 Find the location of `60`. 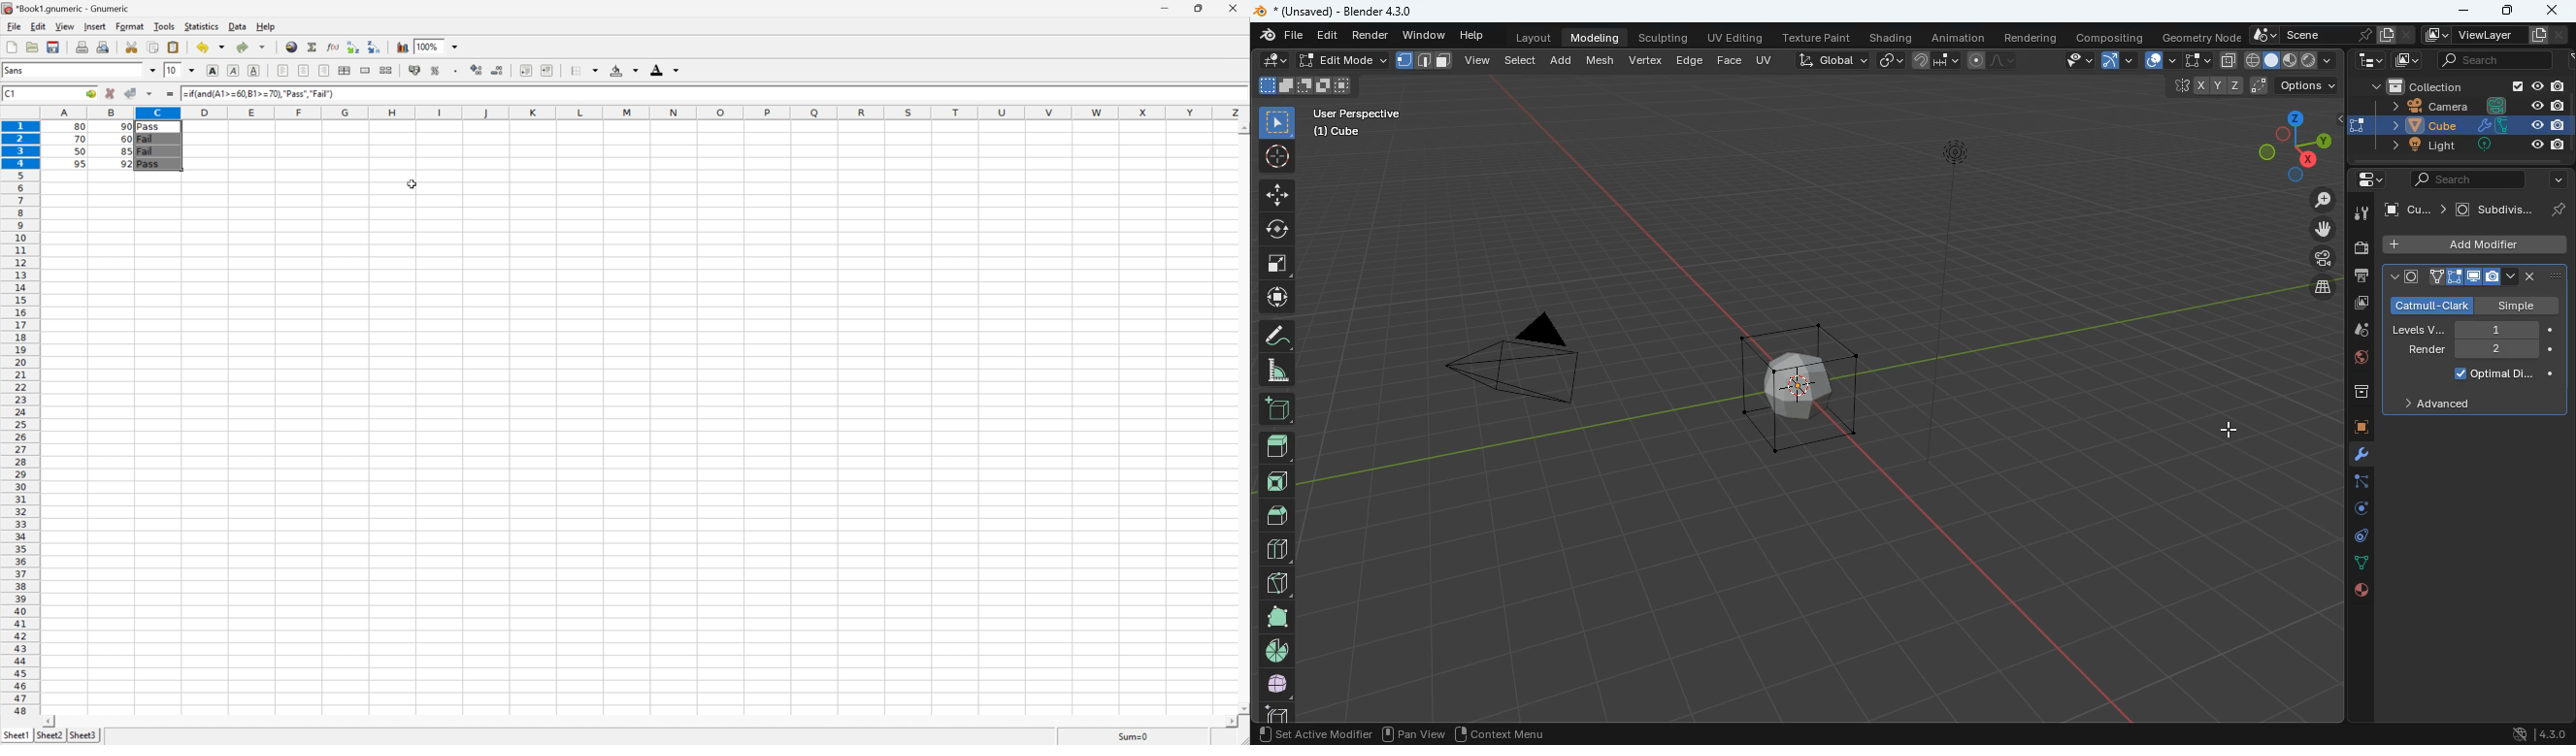

60 is located at coordinates (126, 138).